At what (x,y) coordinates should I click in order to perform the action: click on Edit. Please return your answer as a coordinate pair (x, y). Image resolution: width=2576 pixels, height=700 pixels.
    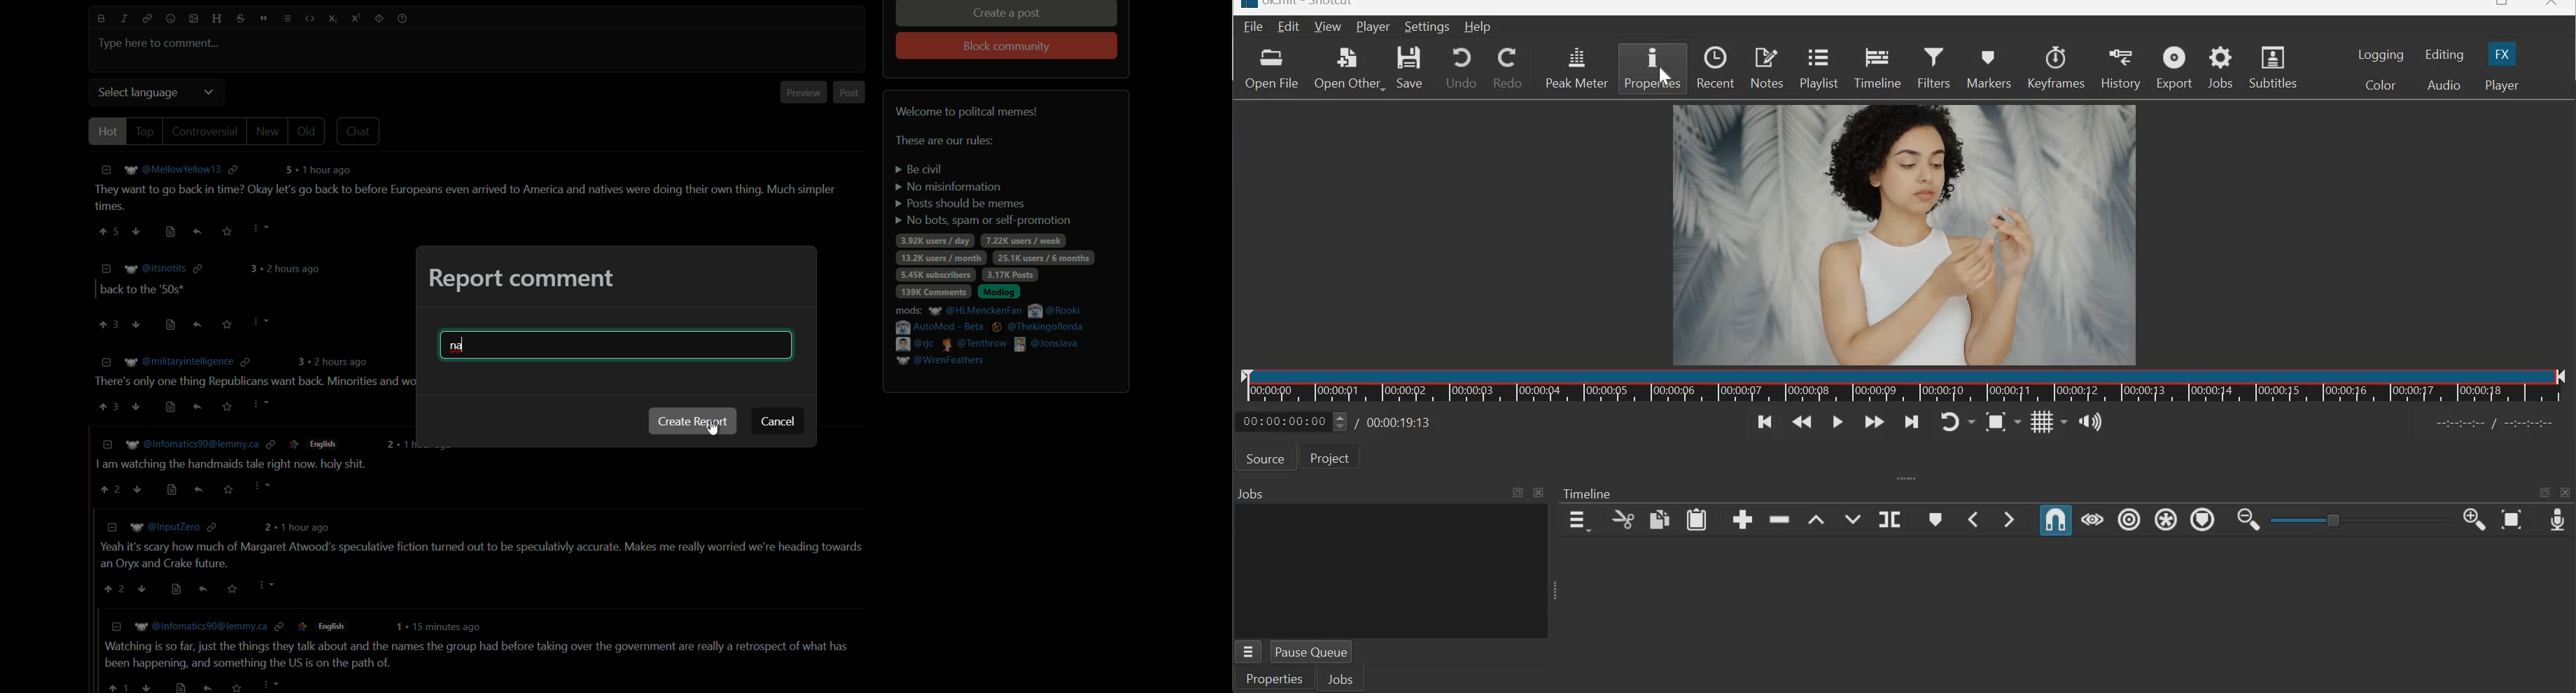
    Looking at the image, I should click on (1290, 26).